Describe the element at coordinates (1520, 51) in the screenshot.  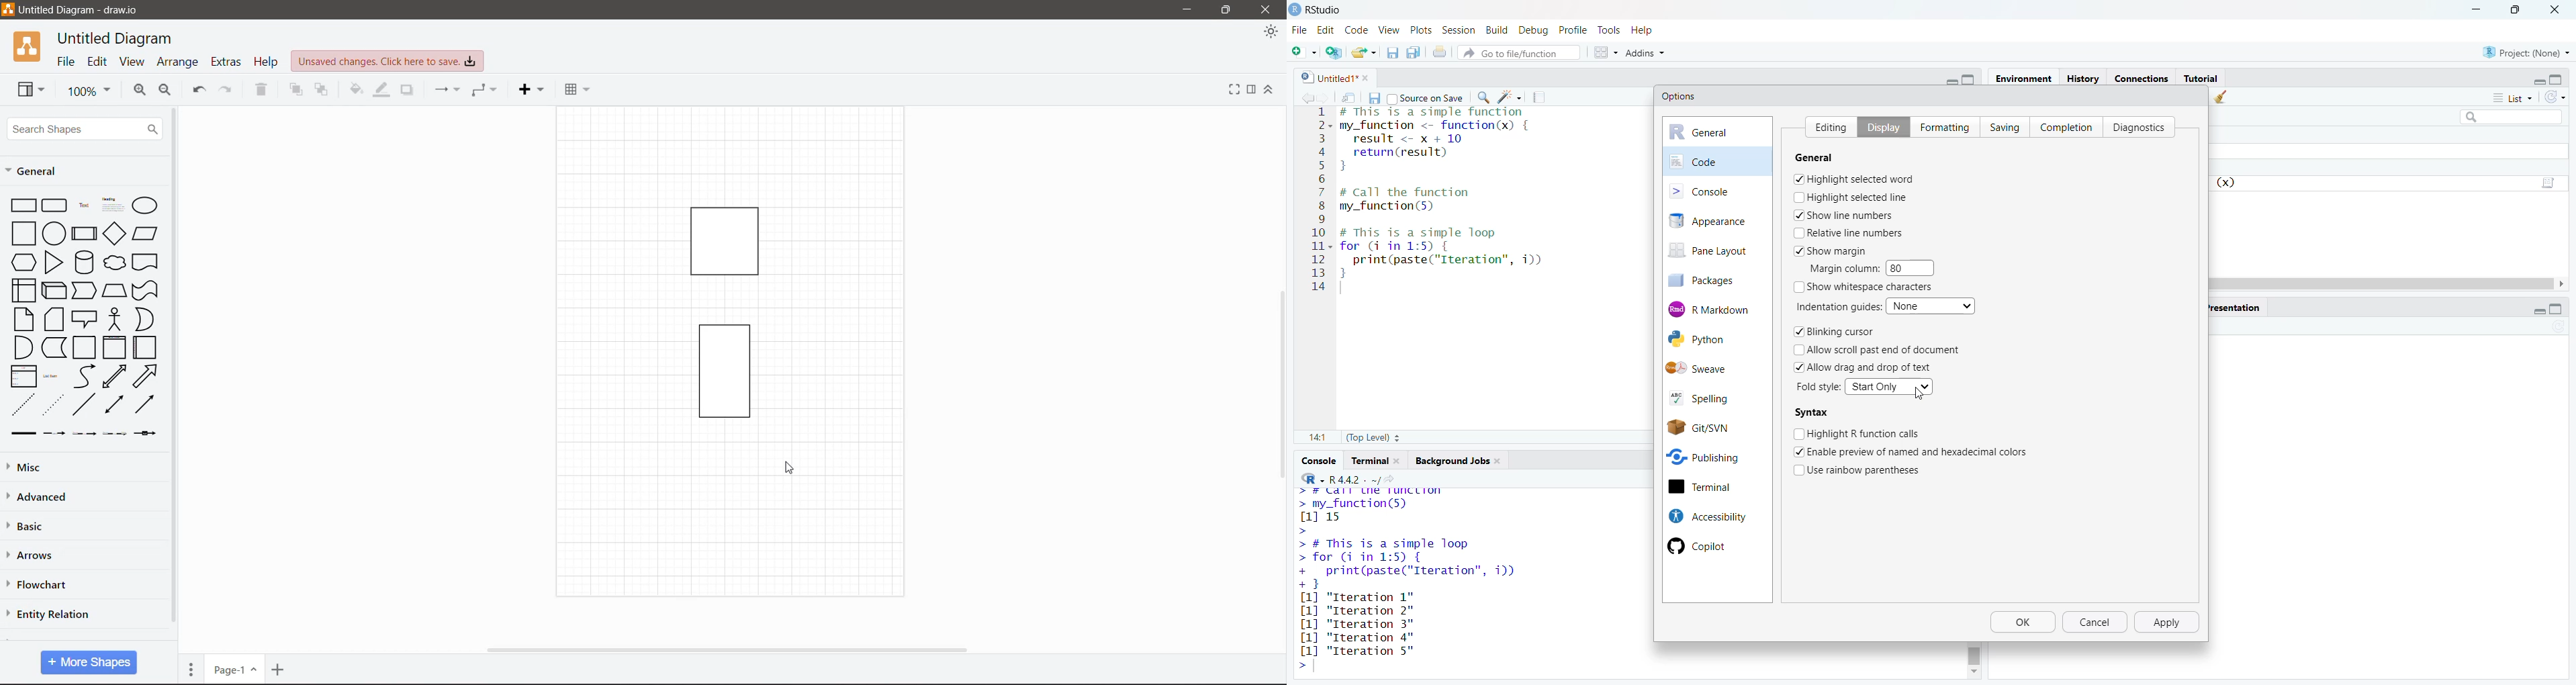
I see `go to file/function` at that location.